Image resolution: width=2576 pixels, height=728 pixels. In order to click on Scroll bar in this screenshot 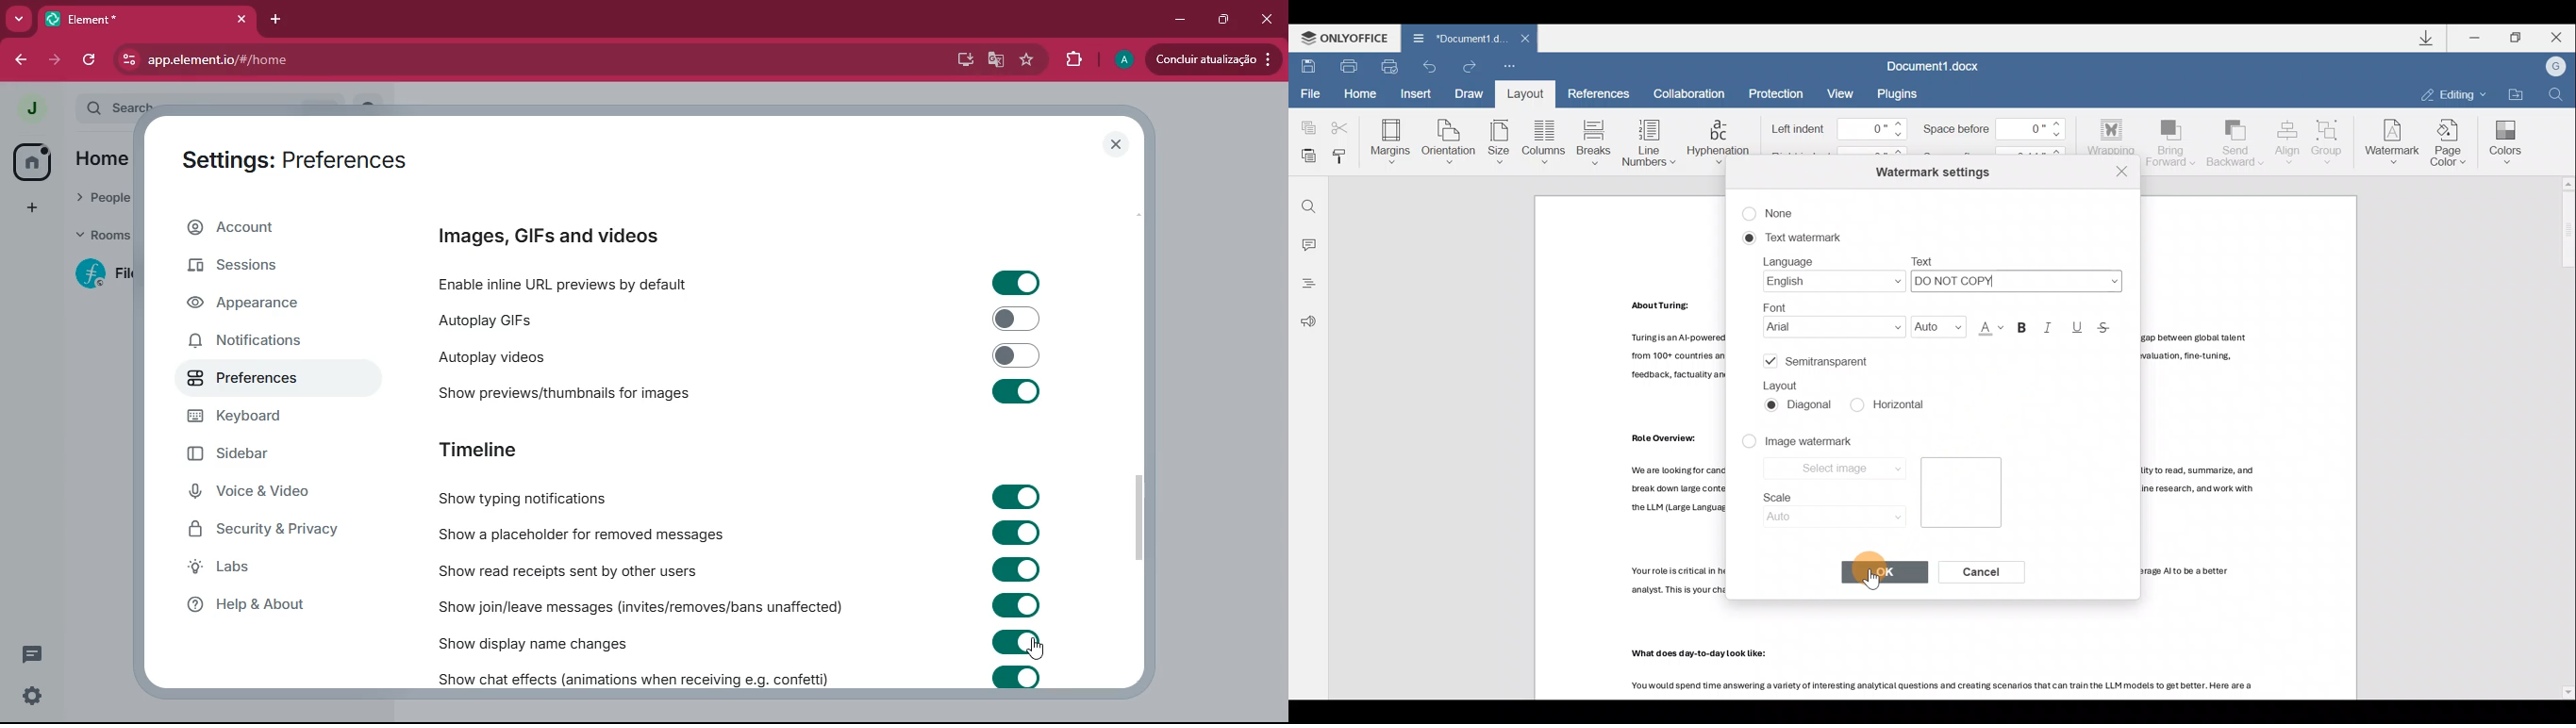, I will do `click(2563, 436)`.